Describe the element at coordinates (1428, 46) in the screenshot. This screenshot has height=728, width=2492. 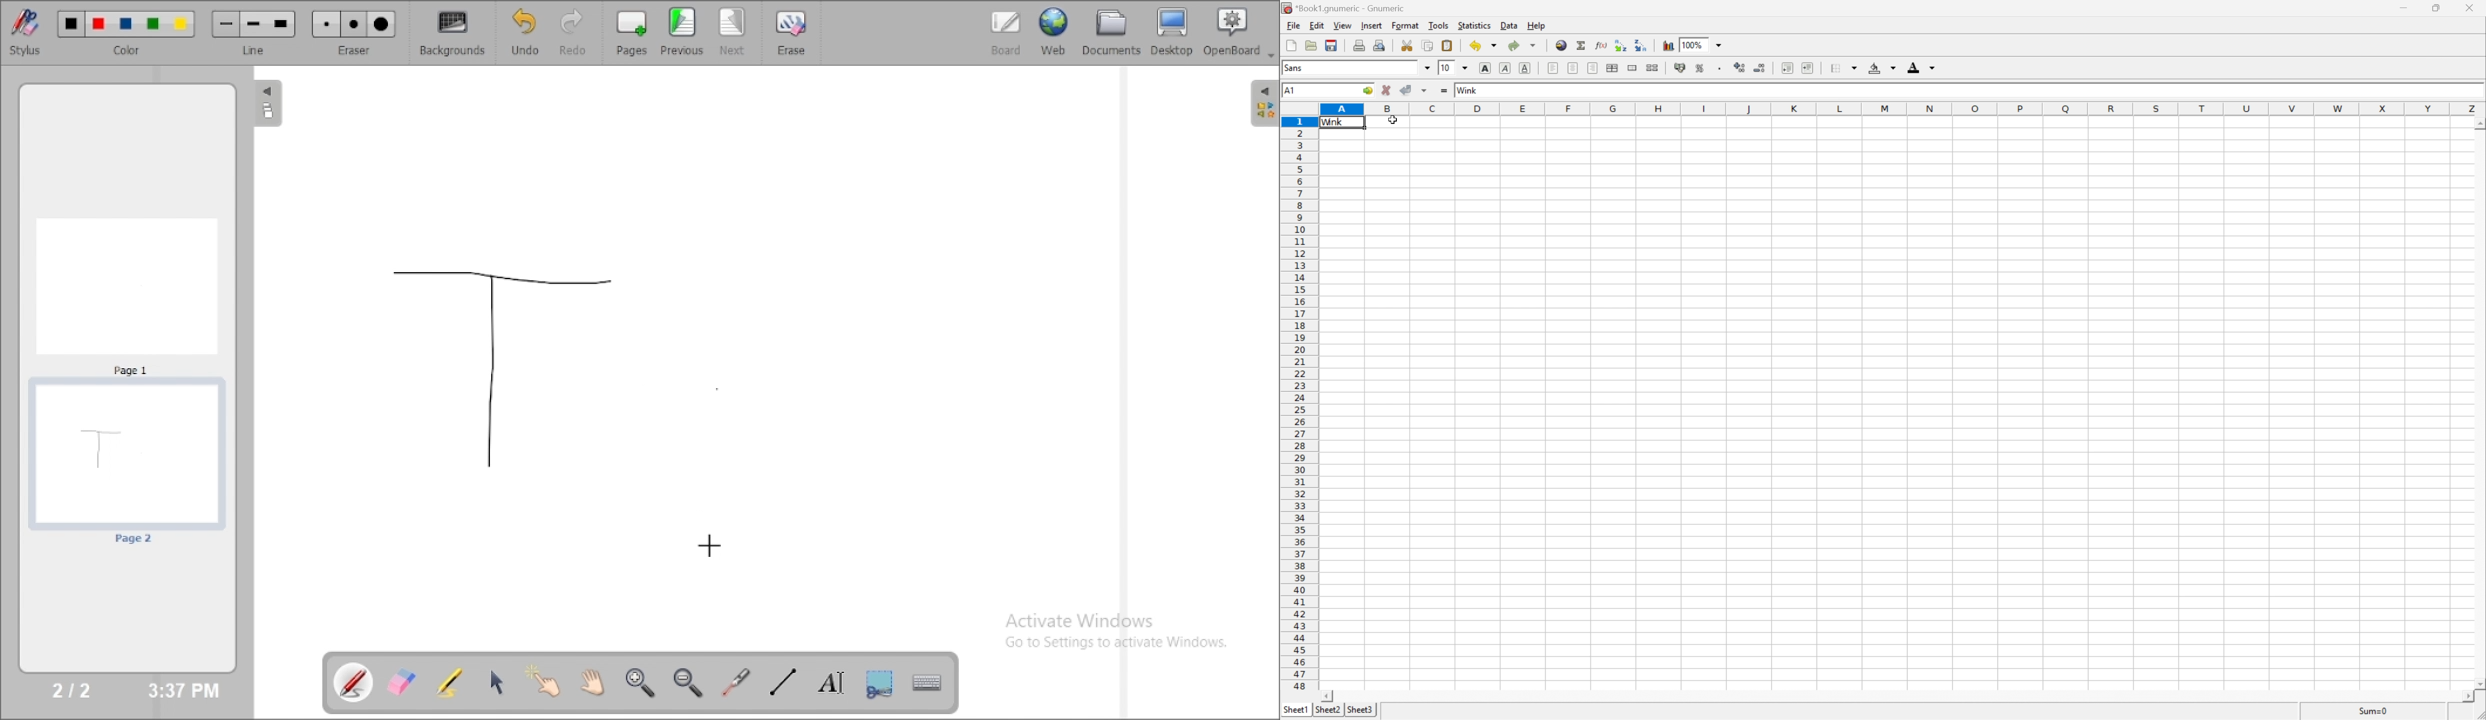
I see `copy` at that location.